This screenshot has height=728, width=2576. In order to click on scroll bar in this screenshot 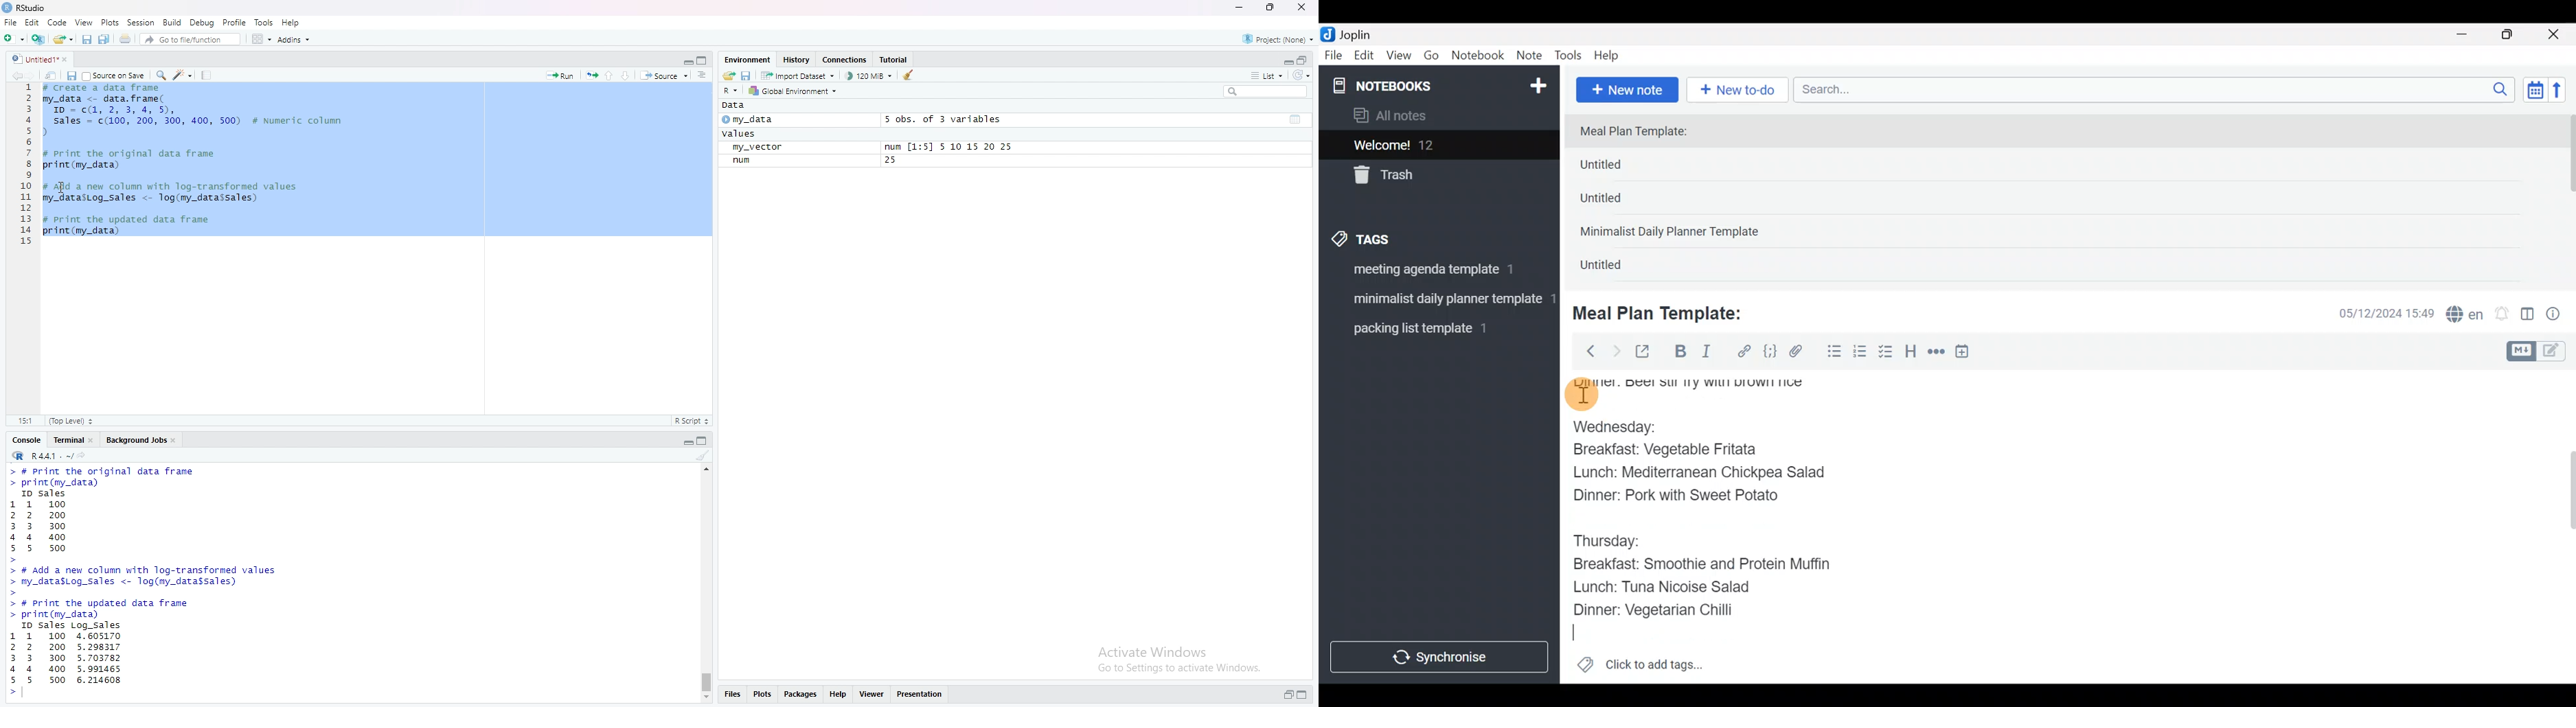, I will do `click(2568, 198)`.